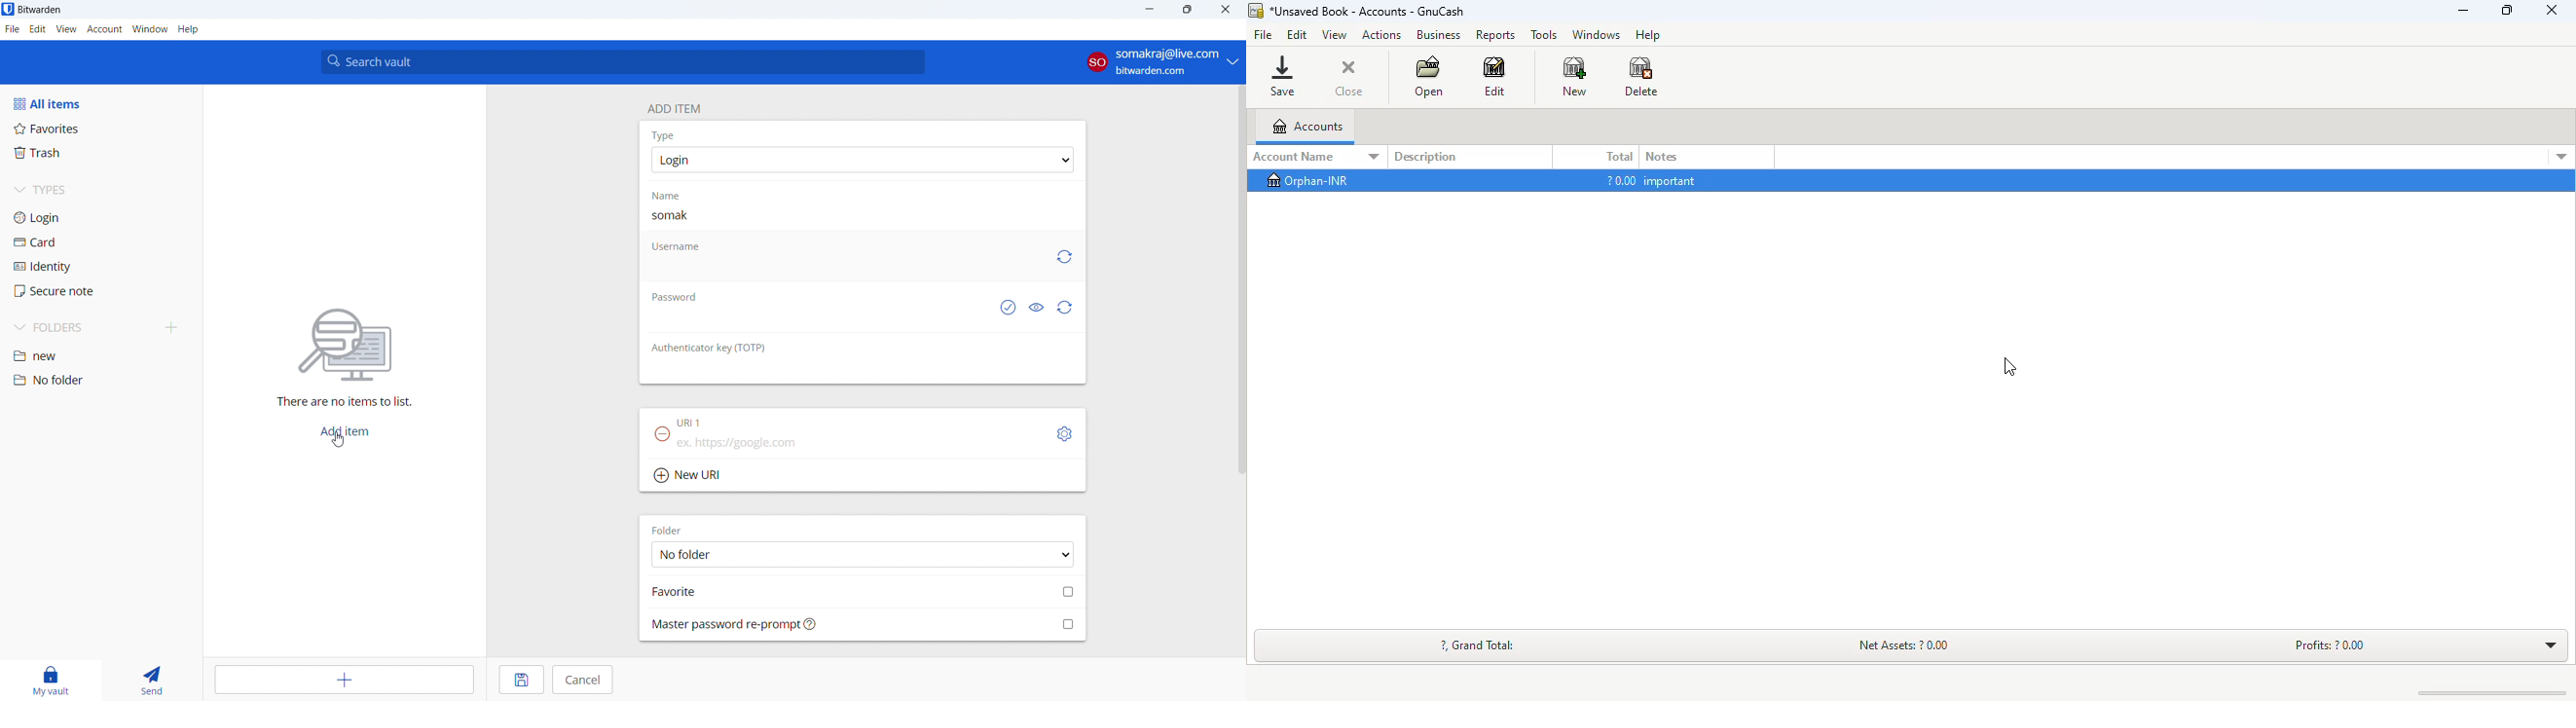 The height and width of the screenshot is (728, 2576). What do you see at coordinates (101, 128) in the screenshot?
I see `favorites` at bounding box center [101, 128].